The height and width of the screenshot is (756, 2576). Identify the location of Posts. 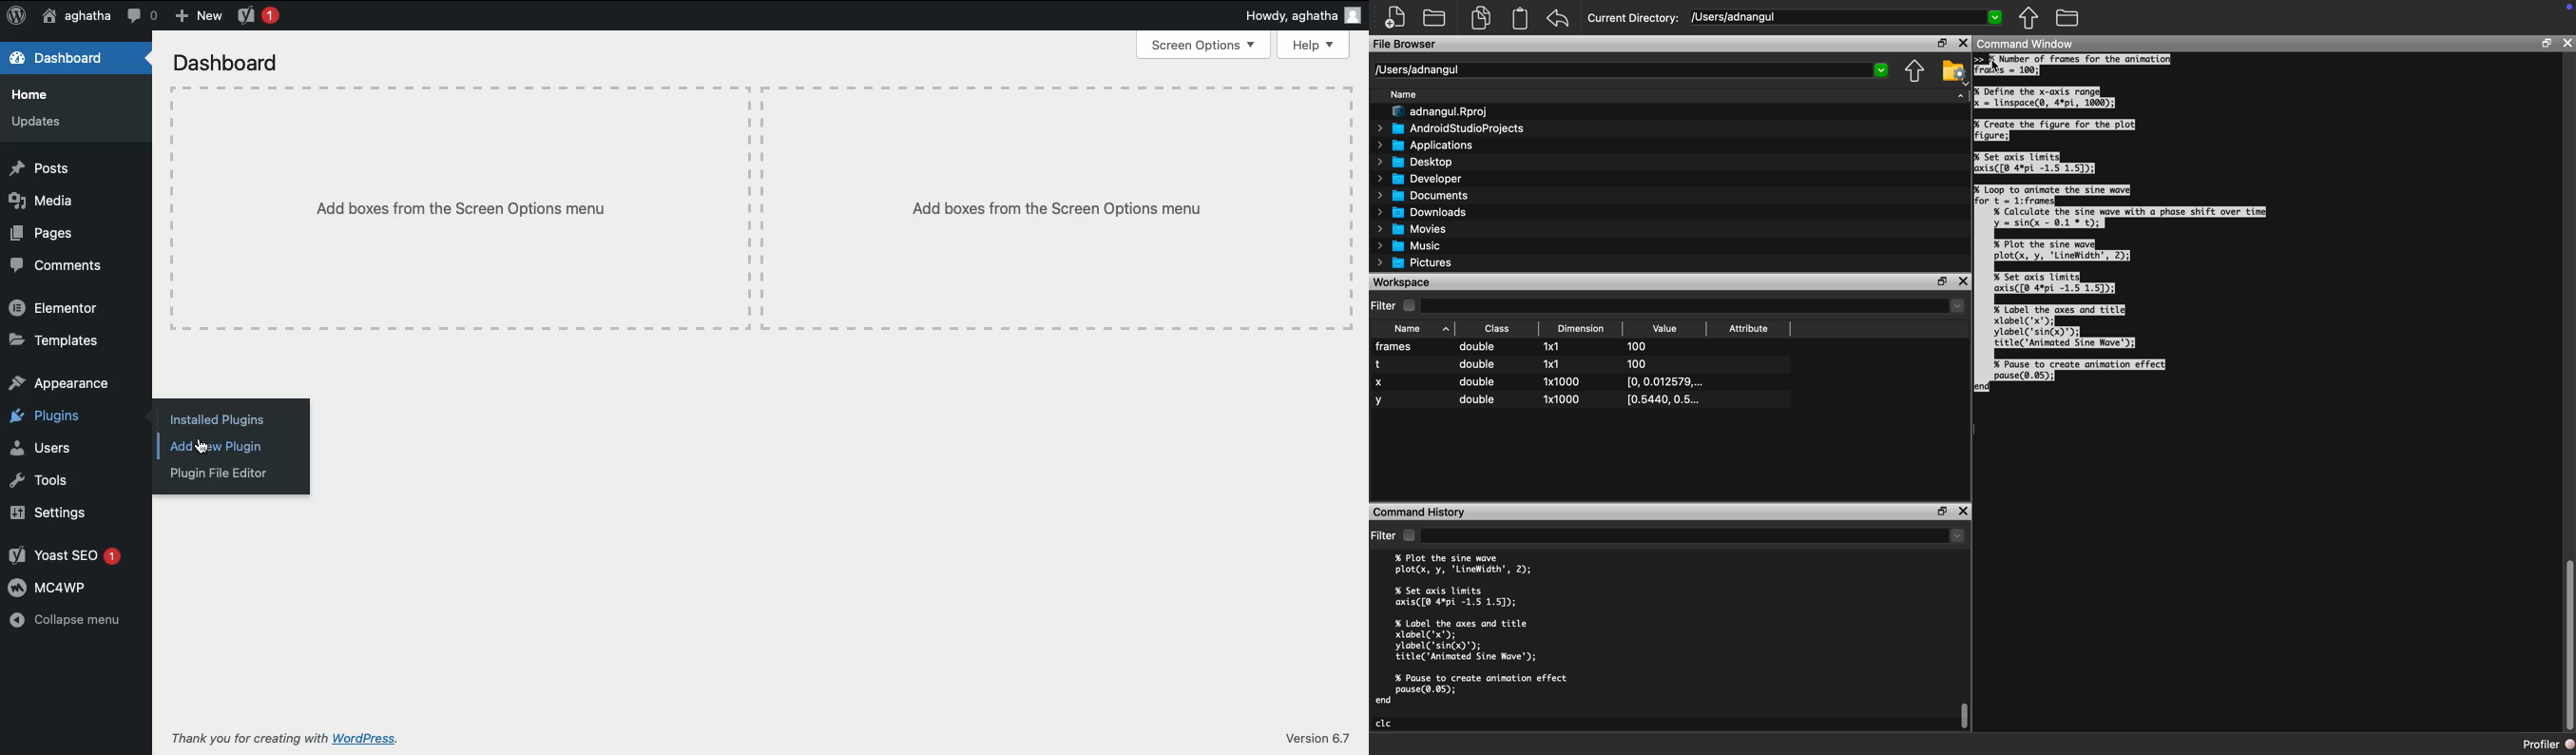
(38, 167).